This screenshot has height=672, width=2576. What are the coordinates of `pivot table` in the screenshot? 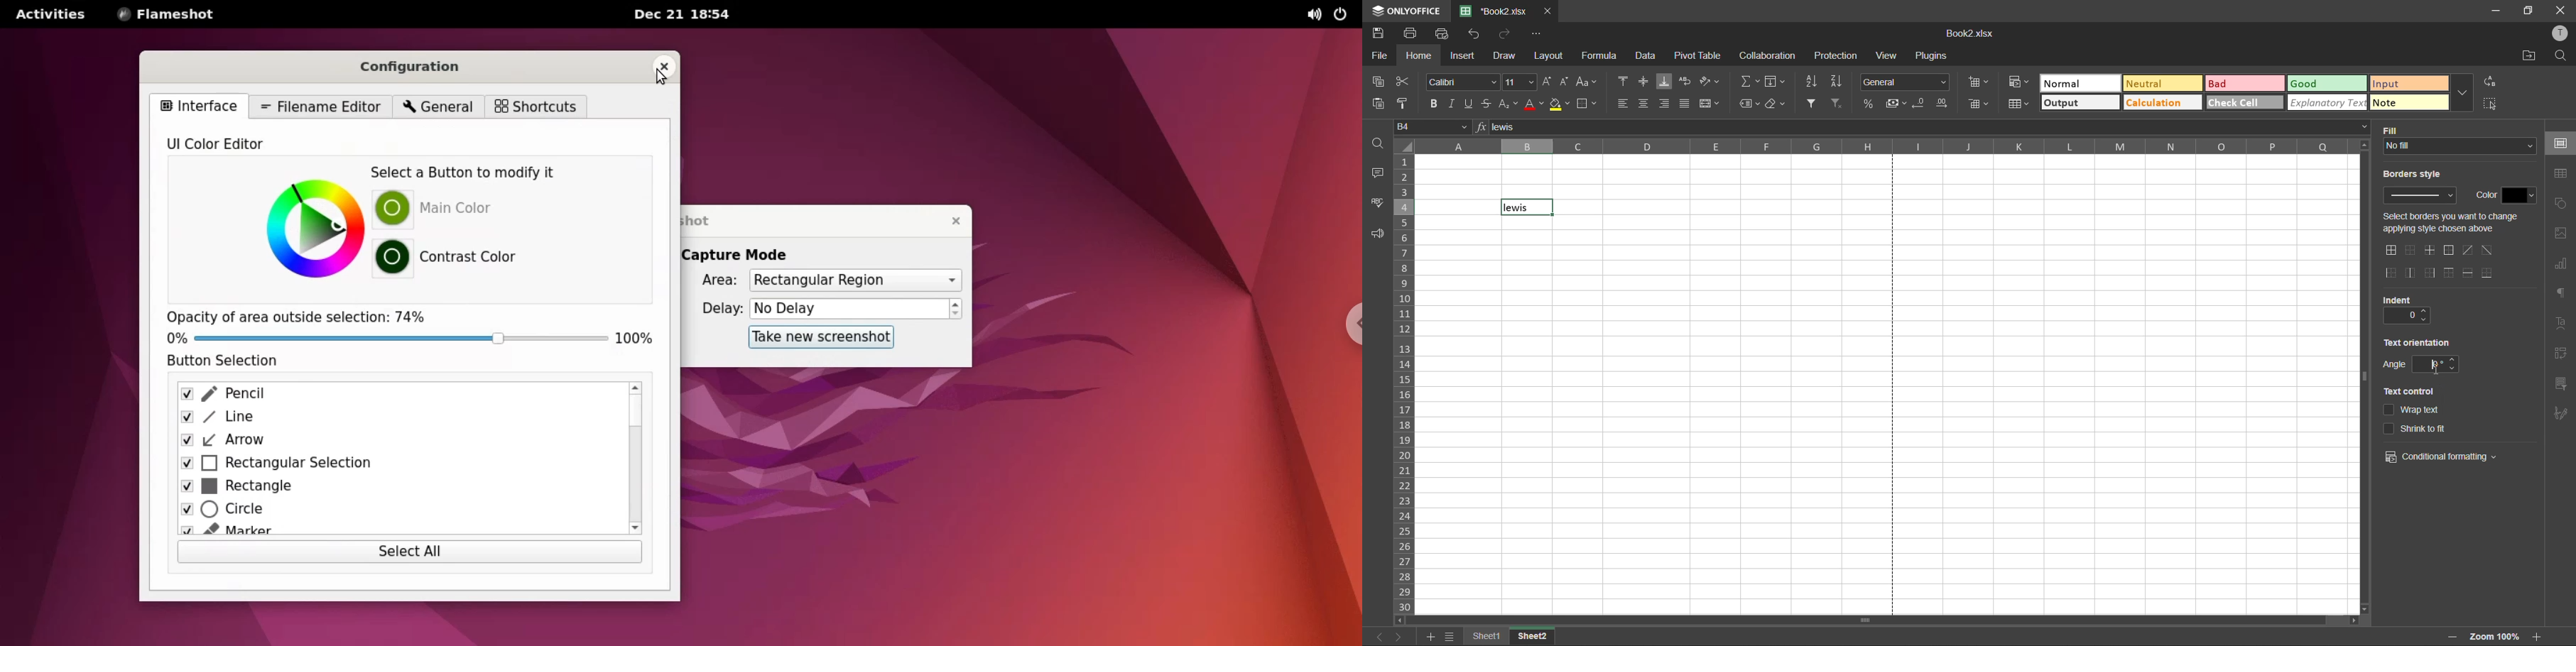 It's located at (2564, 356).